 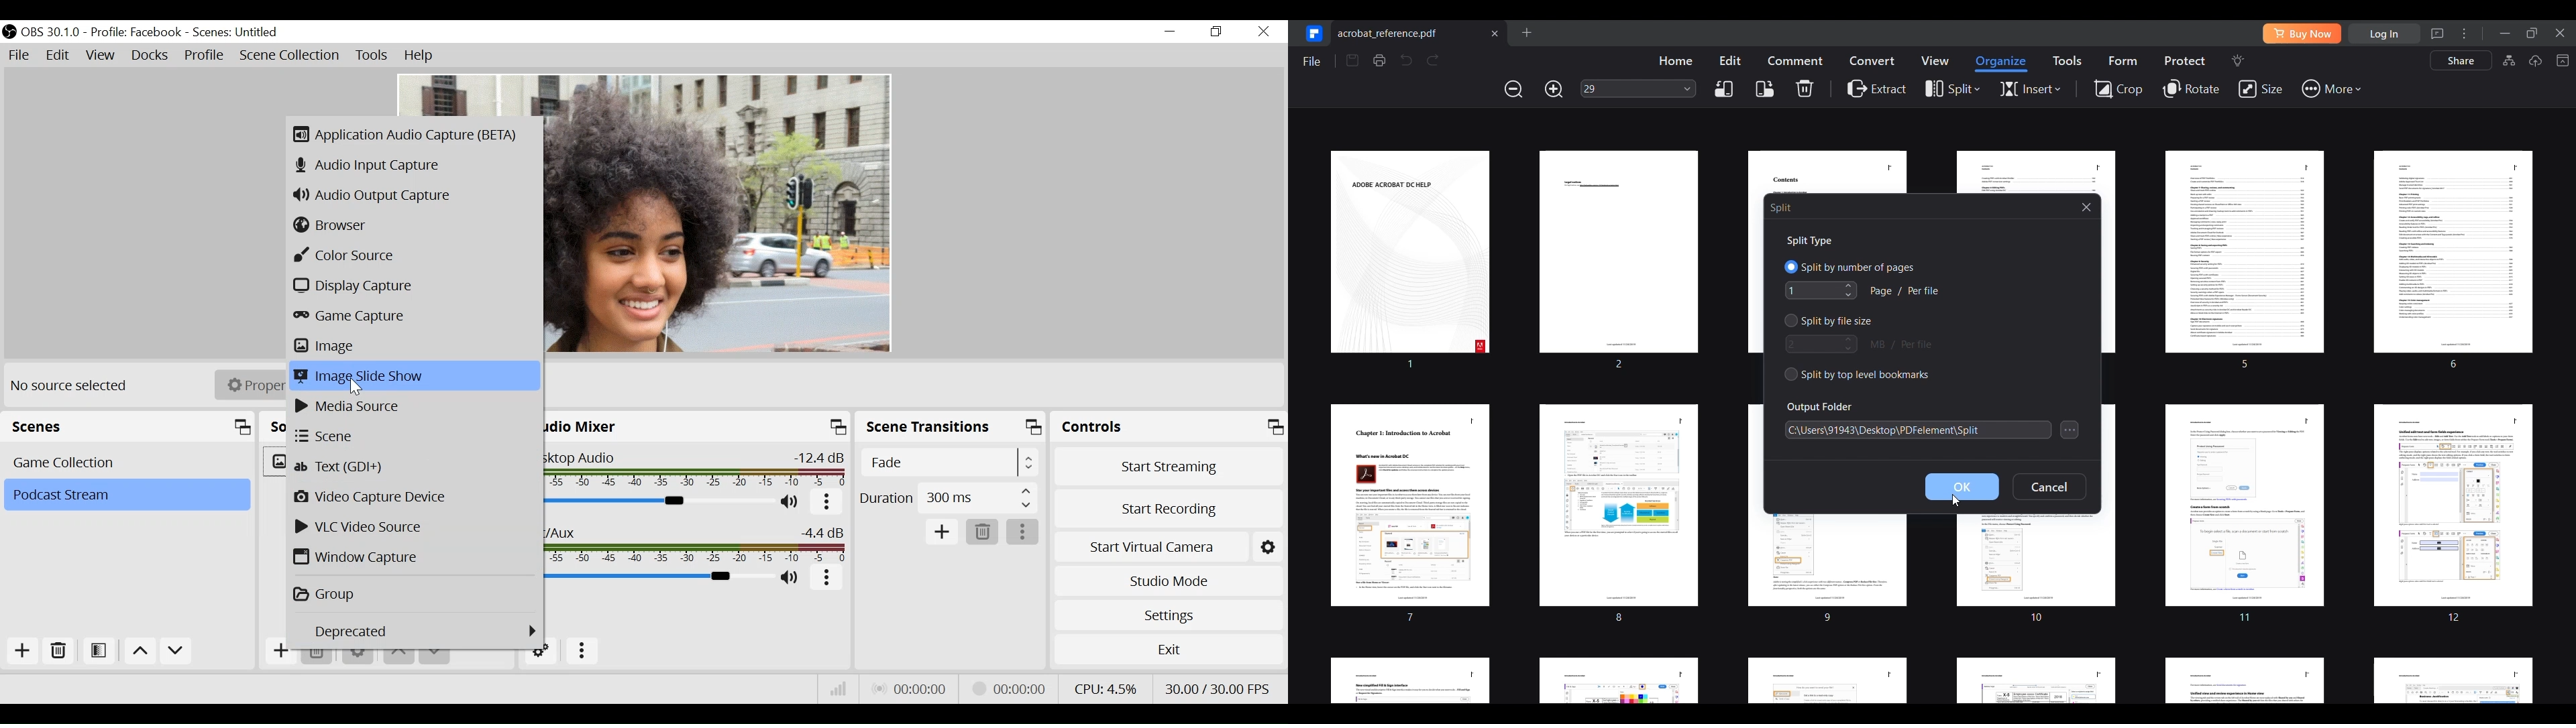 I want to click on Display Capture, so click(x=413, y=287).